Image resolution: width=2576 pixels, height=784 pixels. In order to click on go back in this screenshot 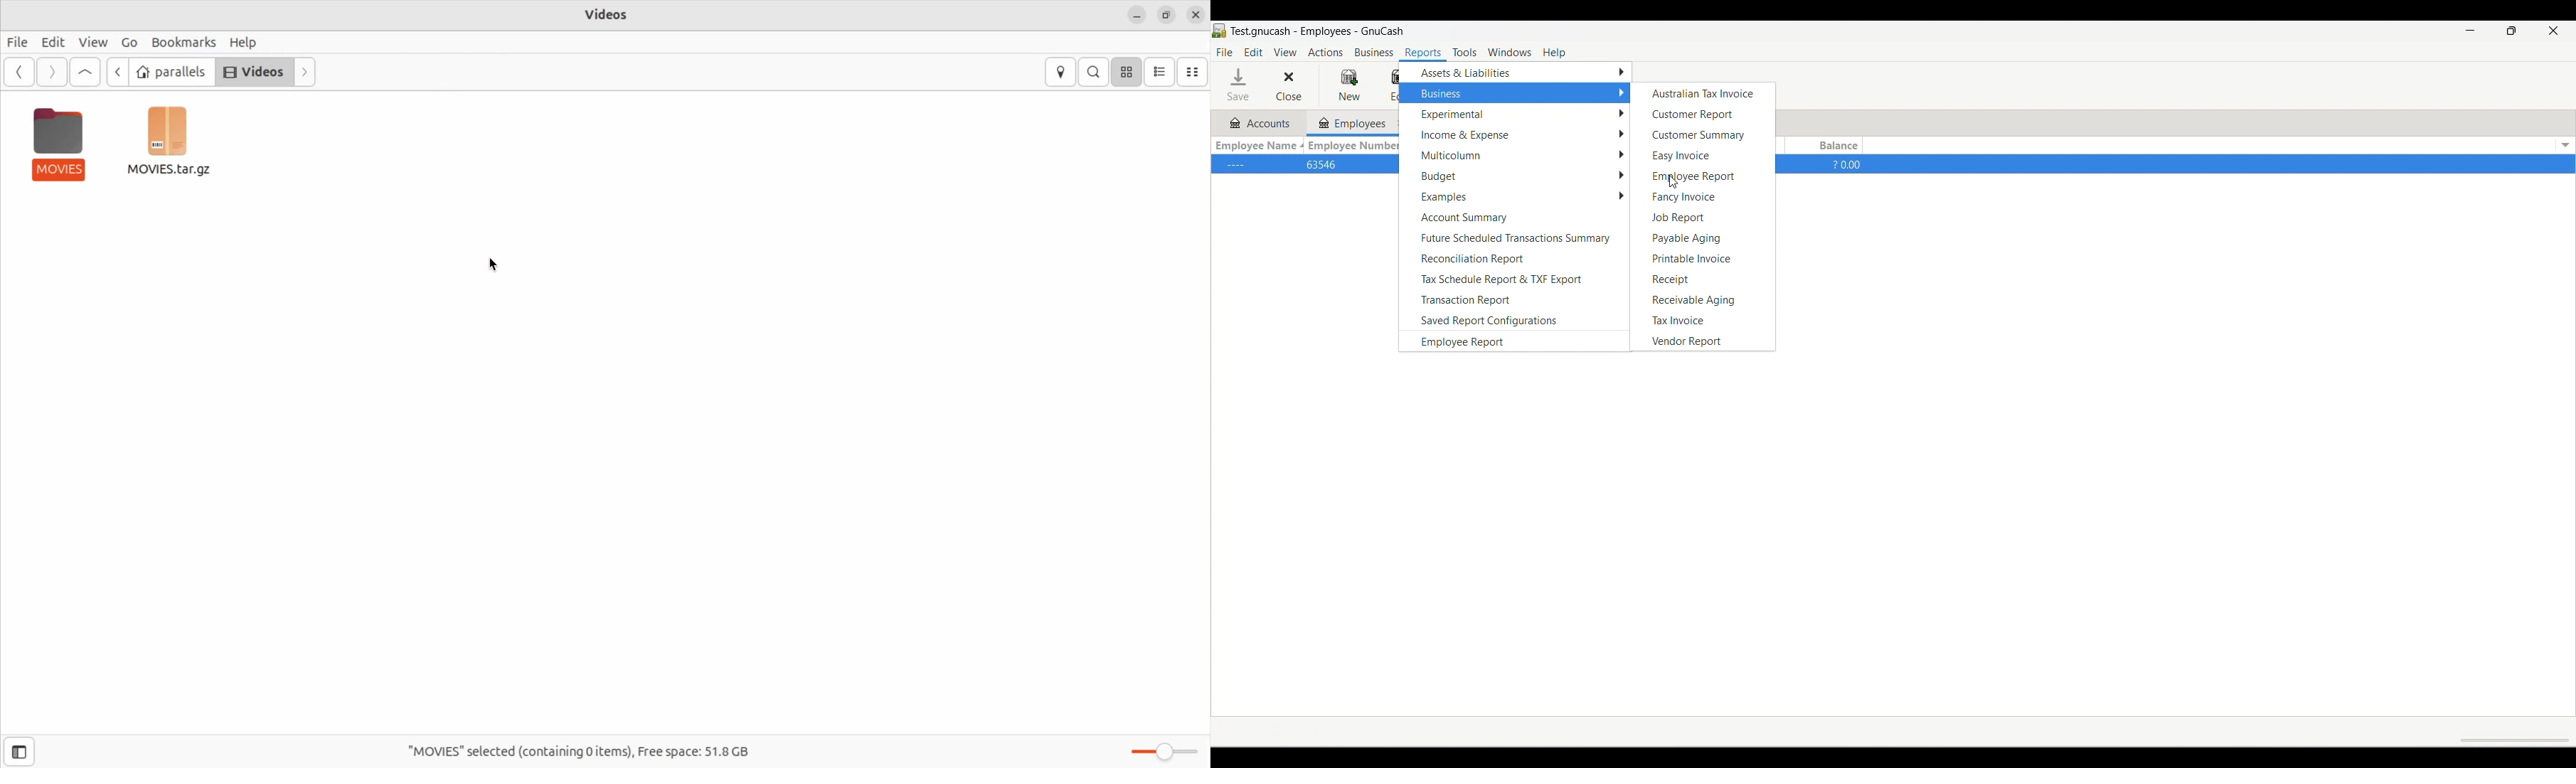, I will do `click(117, 72)`.